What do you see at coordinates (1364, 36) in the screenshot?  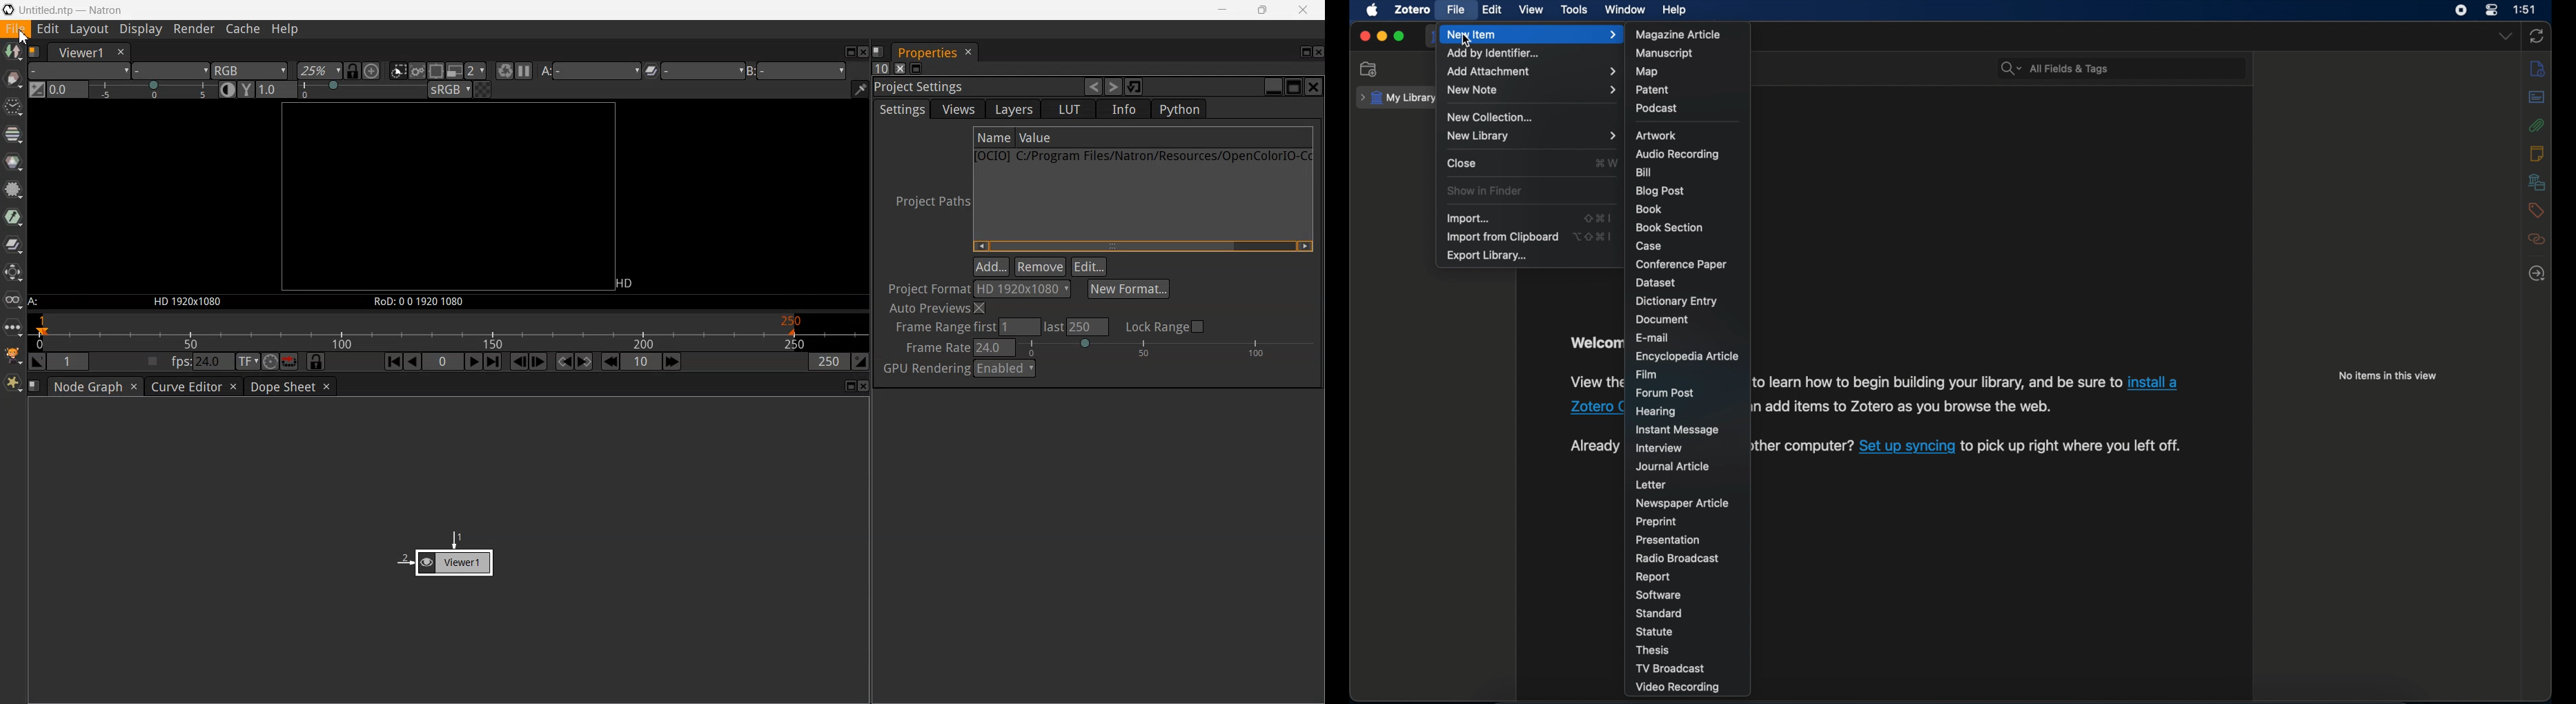 I see `close` at bounding box center [1364, 36].